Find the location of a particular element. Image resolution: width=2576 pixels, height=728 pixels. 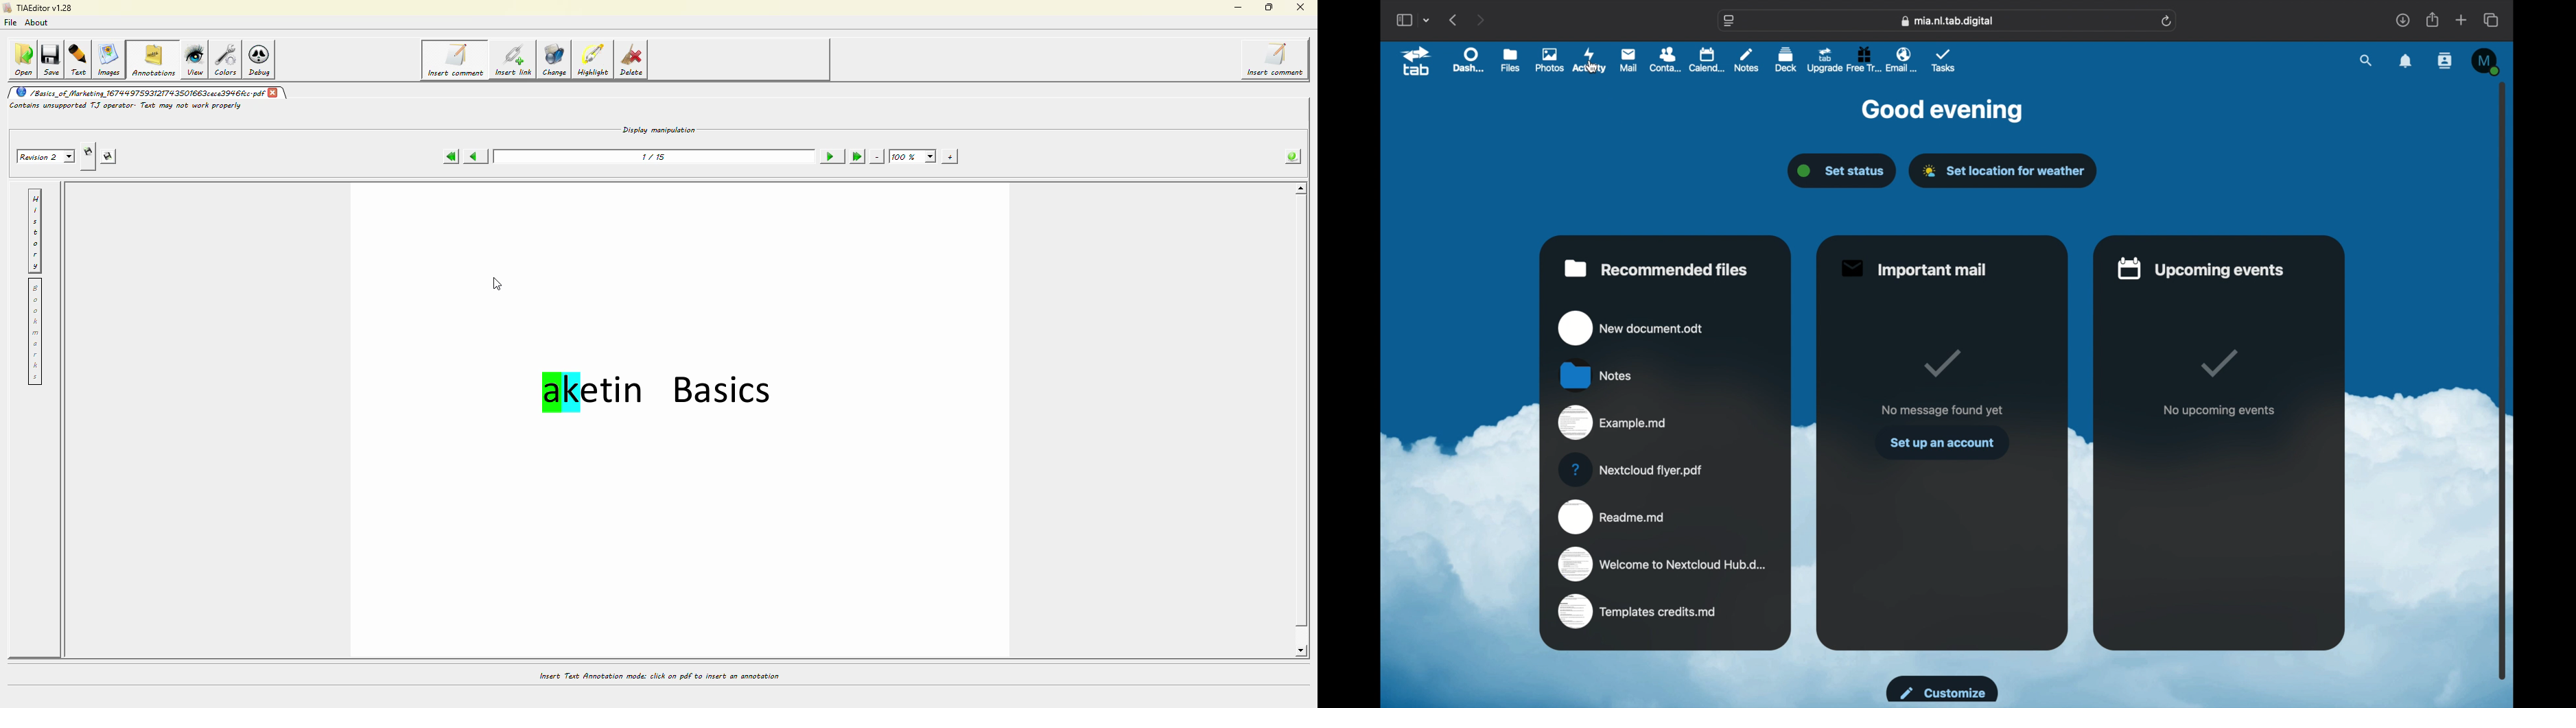

back is located at coordinates (1455, 20).